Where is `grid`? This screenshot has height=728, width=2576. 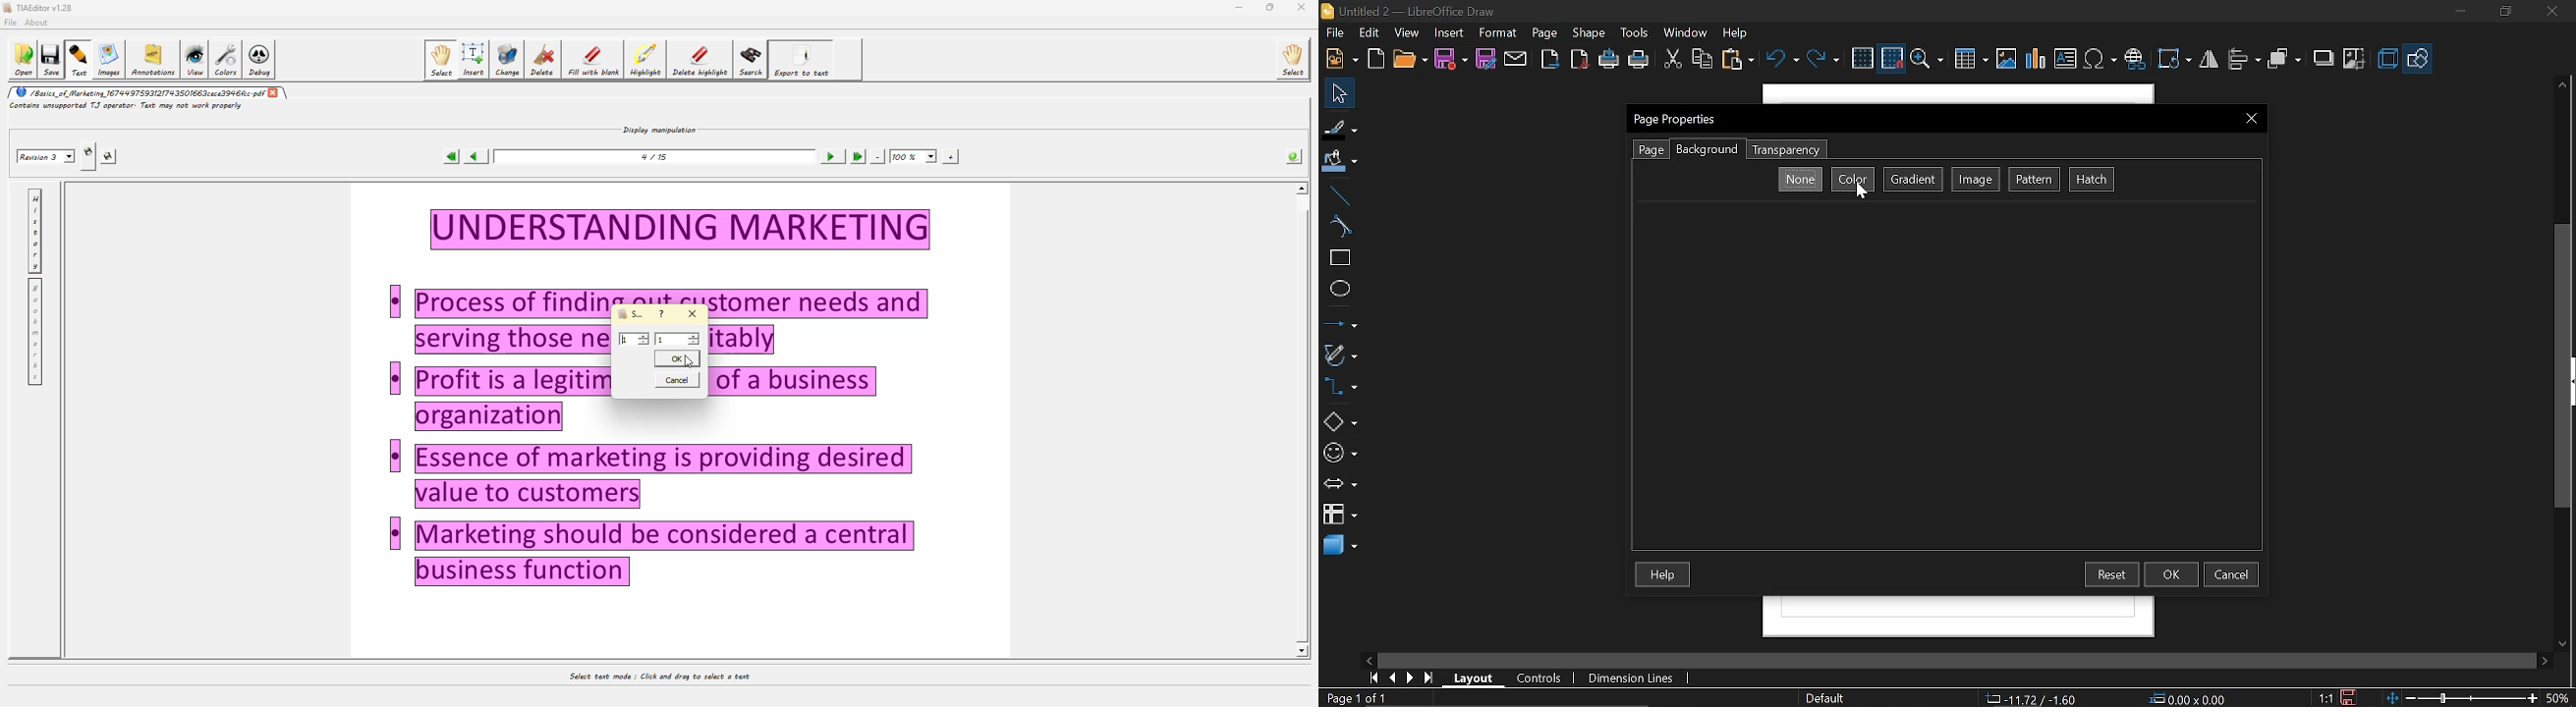
grid is located at coordinates (1863, 58).